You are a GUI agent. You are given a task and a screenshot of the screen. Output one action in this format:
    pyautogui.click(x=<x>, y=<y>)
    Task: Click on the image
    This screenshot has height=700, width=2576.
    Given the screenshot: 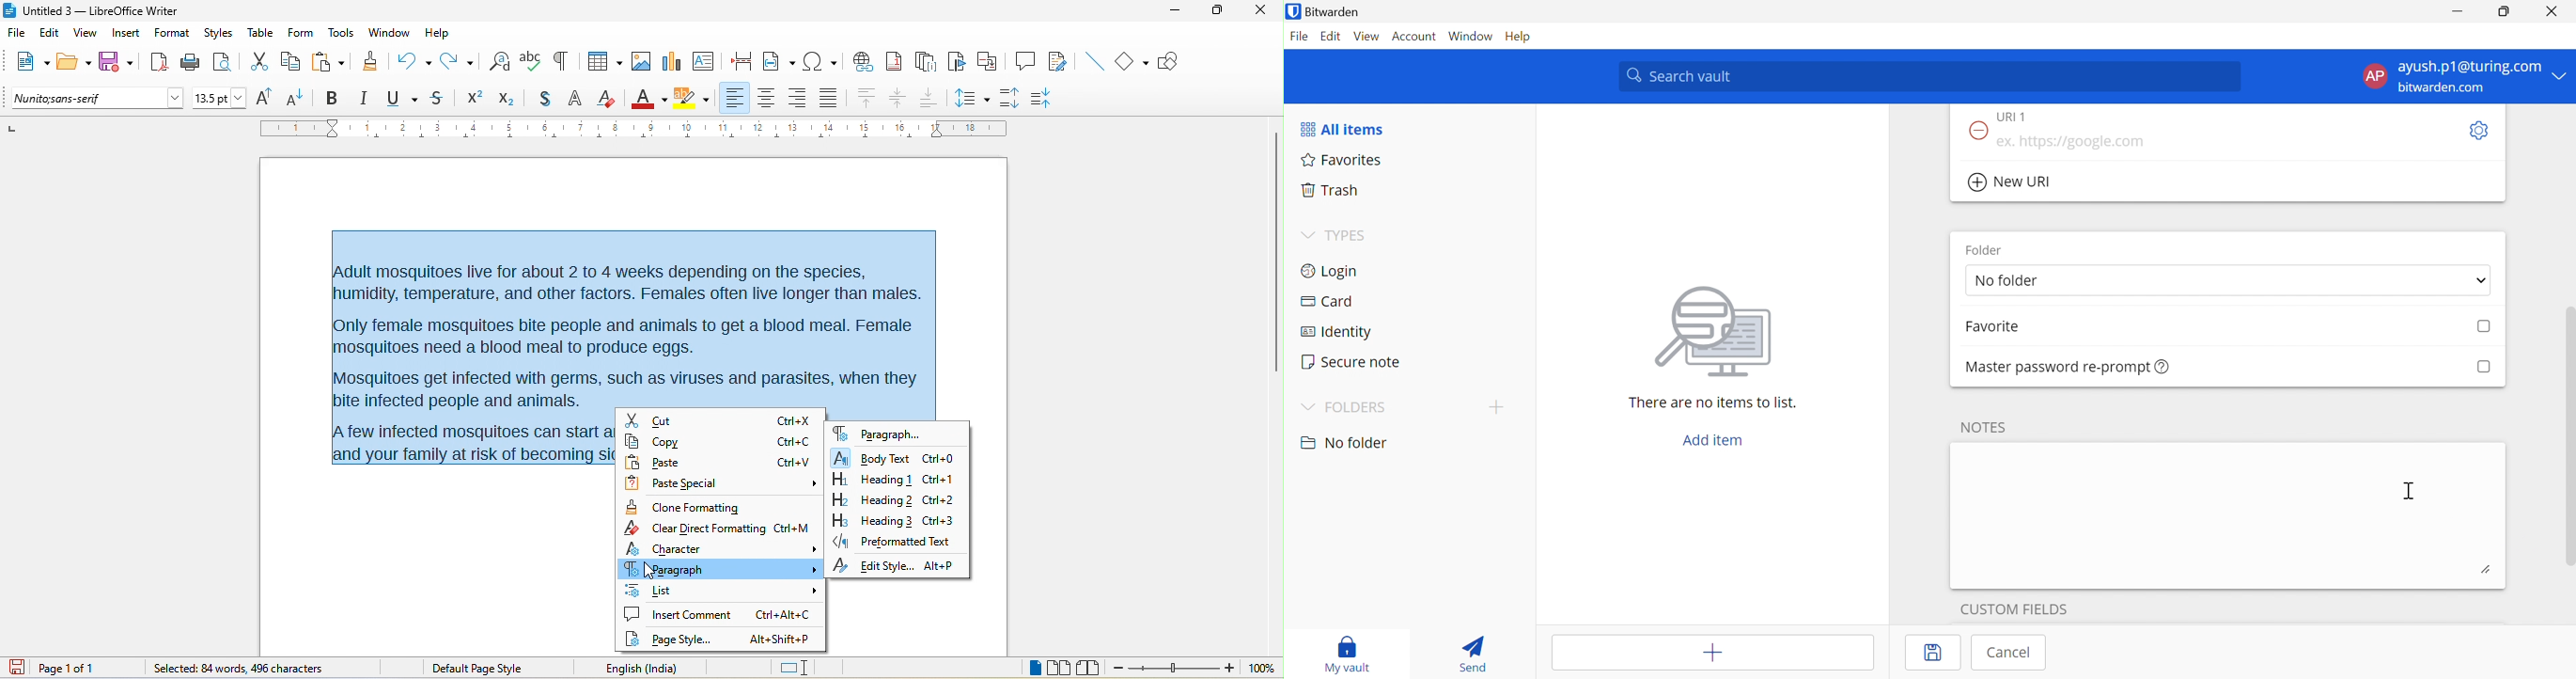 What is the action you would take?
    pyautogui.click(x=640, y=61)
    